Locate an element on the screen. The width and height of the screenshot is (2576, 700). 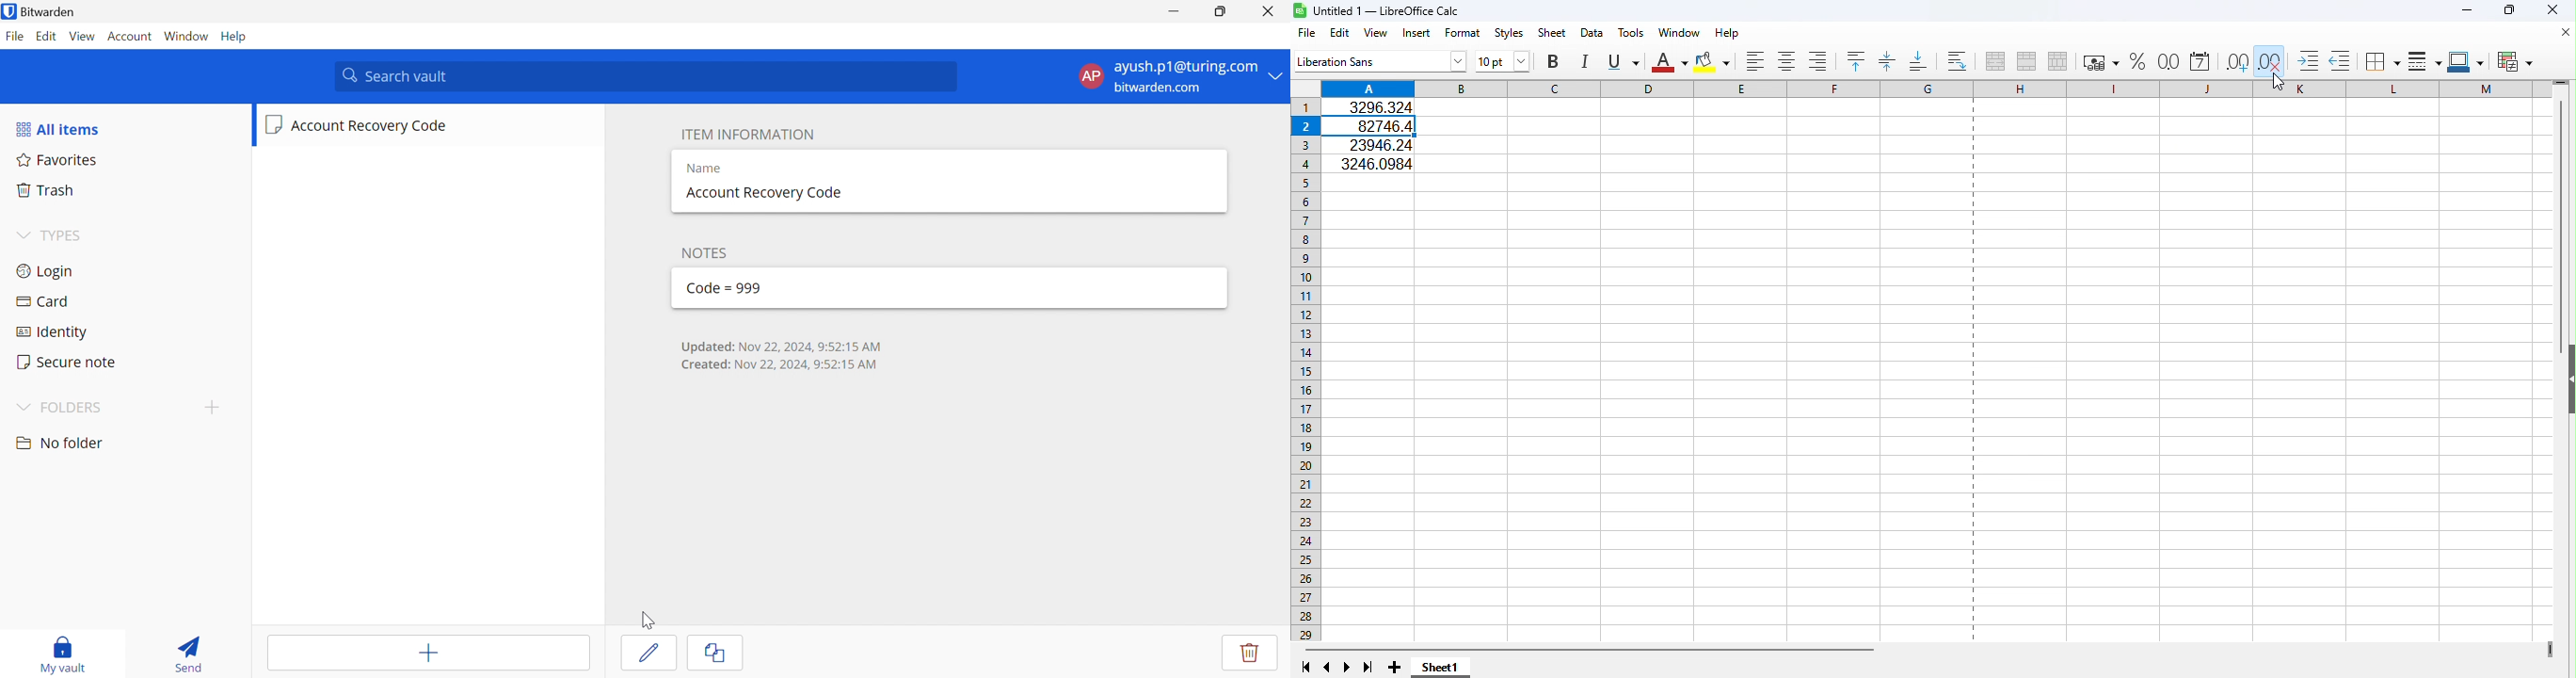
Background color is located at coordinates (1713, 62).